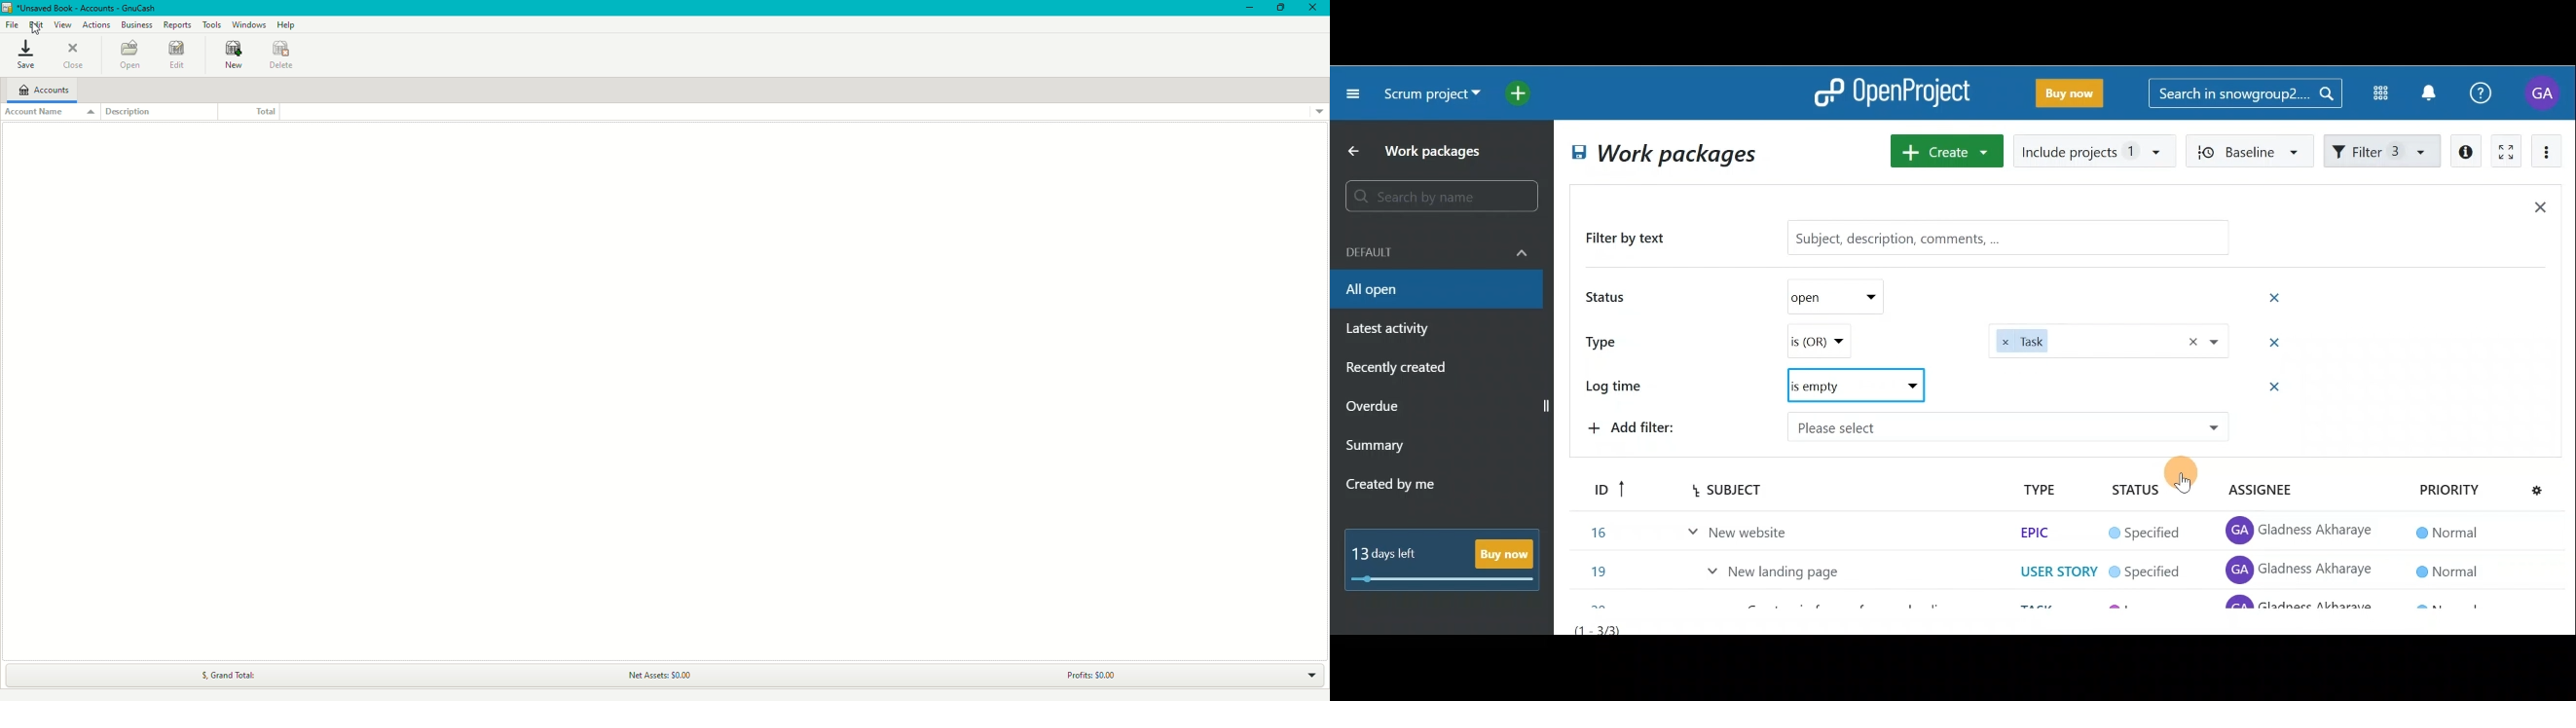  I want to click on Description, so click(136, 112).